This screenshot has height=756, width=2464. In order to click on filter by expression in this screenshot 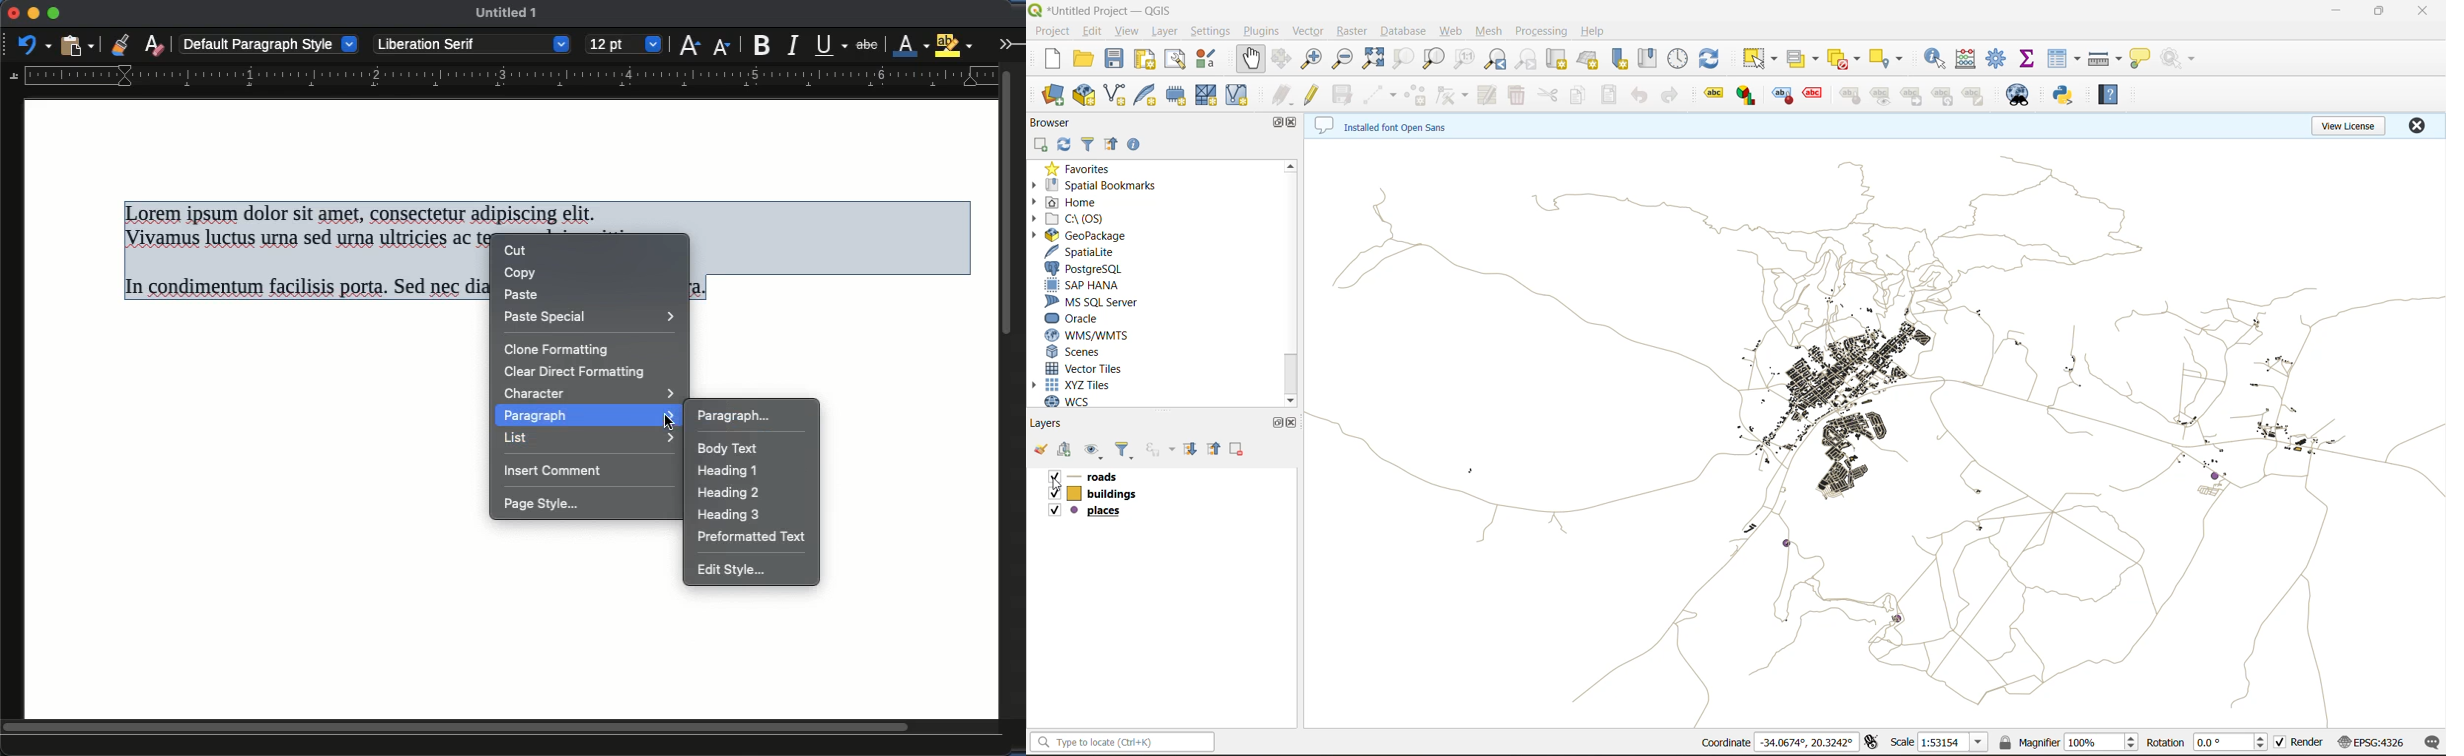, I will do `click(1161, 449)`.